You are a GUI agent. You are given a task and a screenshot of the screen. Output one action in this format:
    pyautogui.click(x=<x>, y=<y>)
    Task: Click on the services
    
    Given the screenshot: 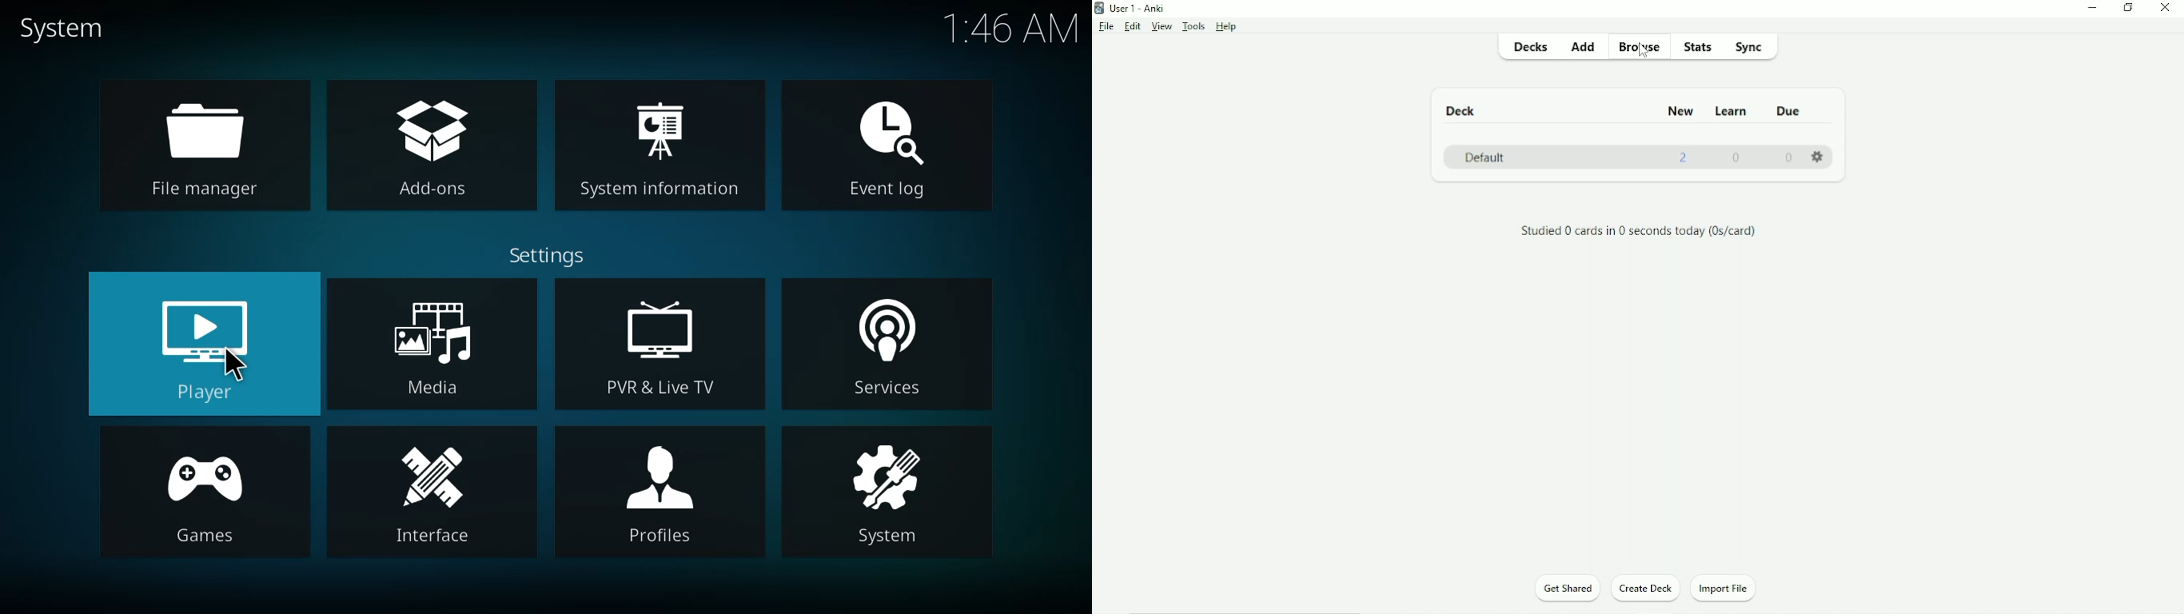 What is the action you would take?
    pyautogui.click(x=890, y=345)
    